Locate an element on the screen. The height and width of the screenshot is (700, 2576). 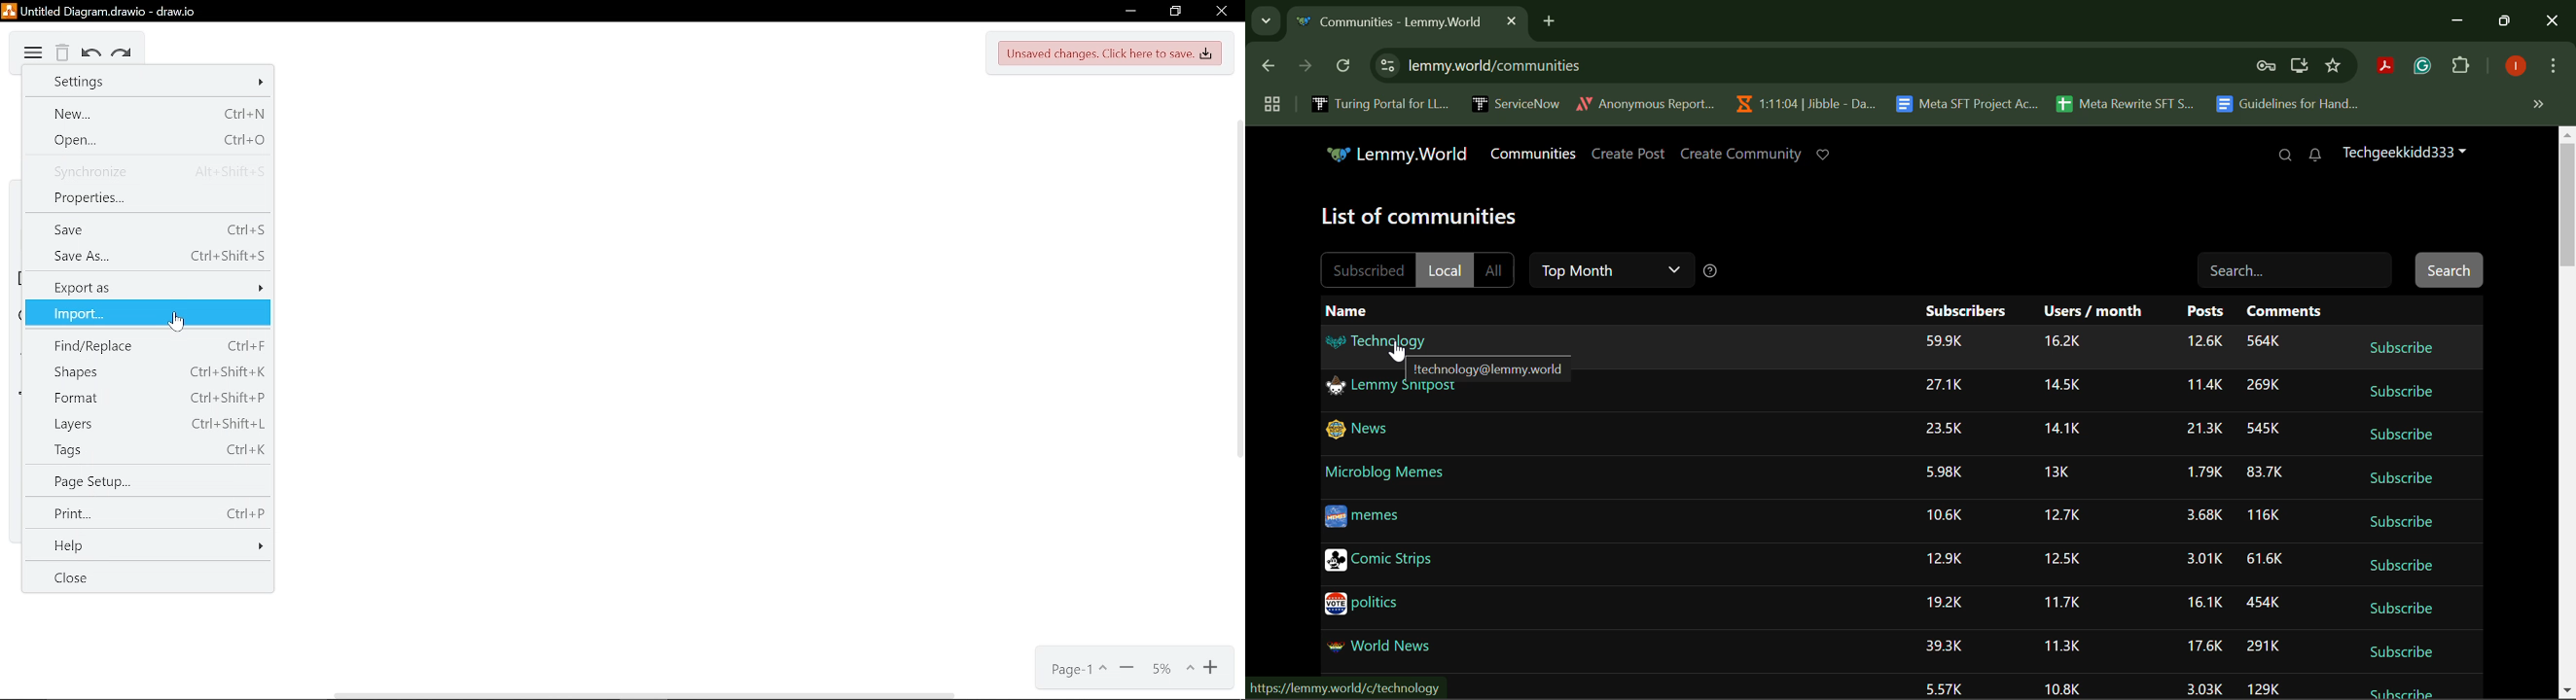
Delete is located at coordinates (64, 53).